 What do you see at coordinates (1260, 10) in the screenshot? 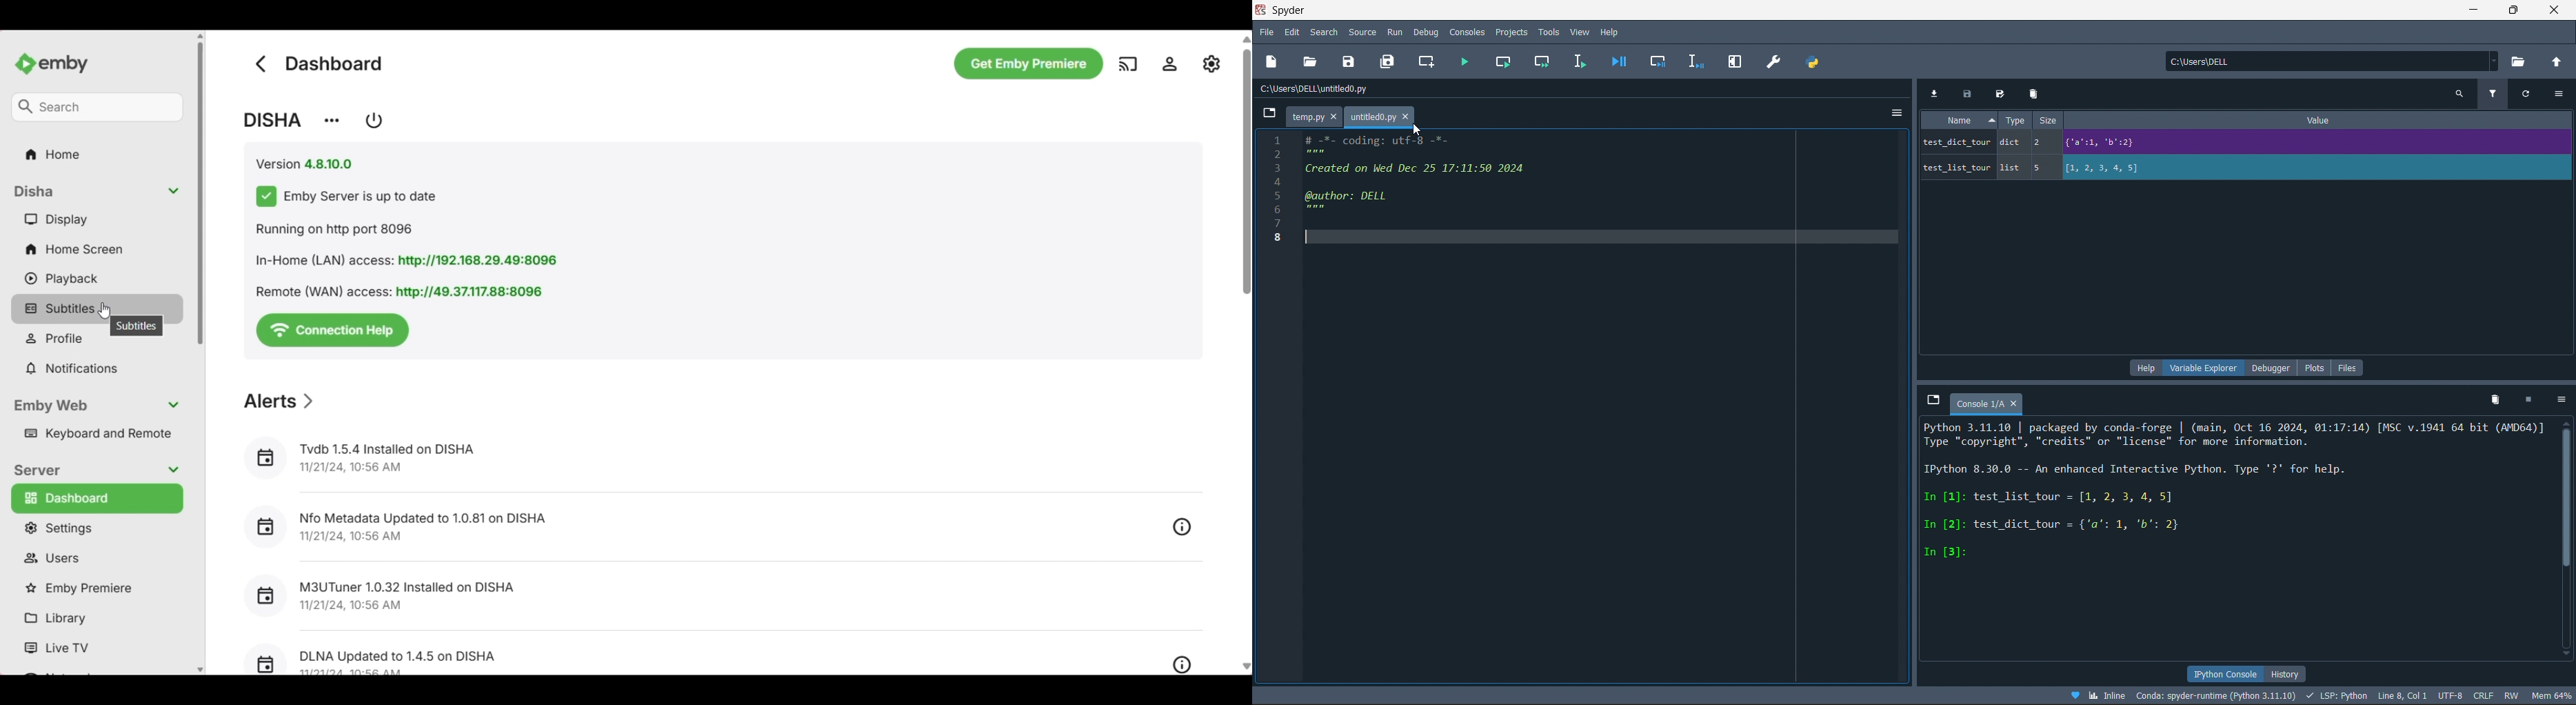
I see `spyder logo` at bounding box center [1260, 10].